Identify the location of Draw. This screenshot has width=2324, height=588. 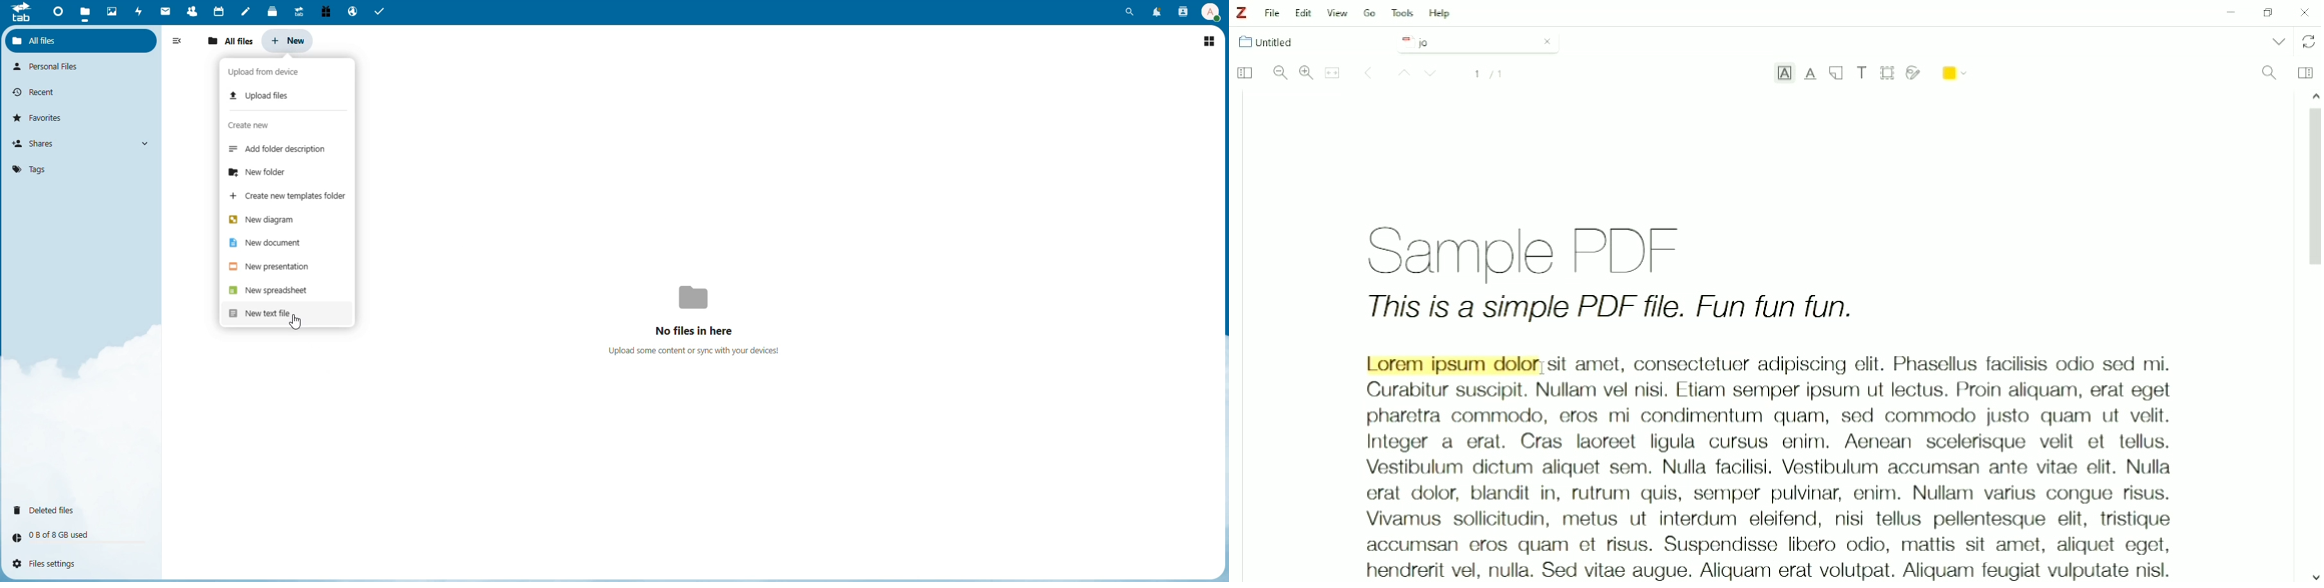
(1914, 71).